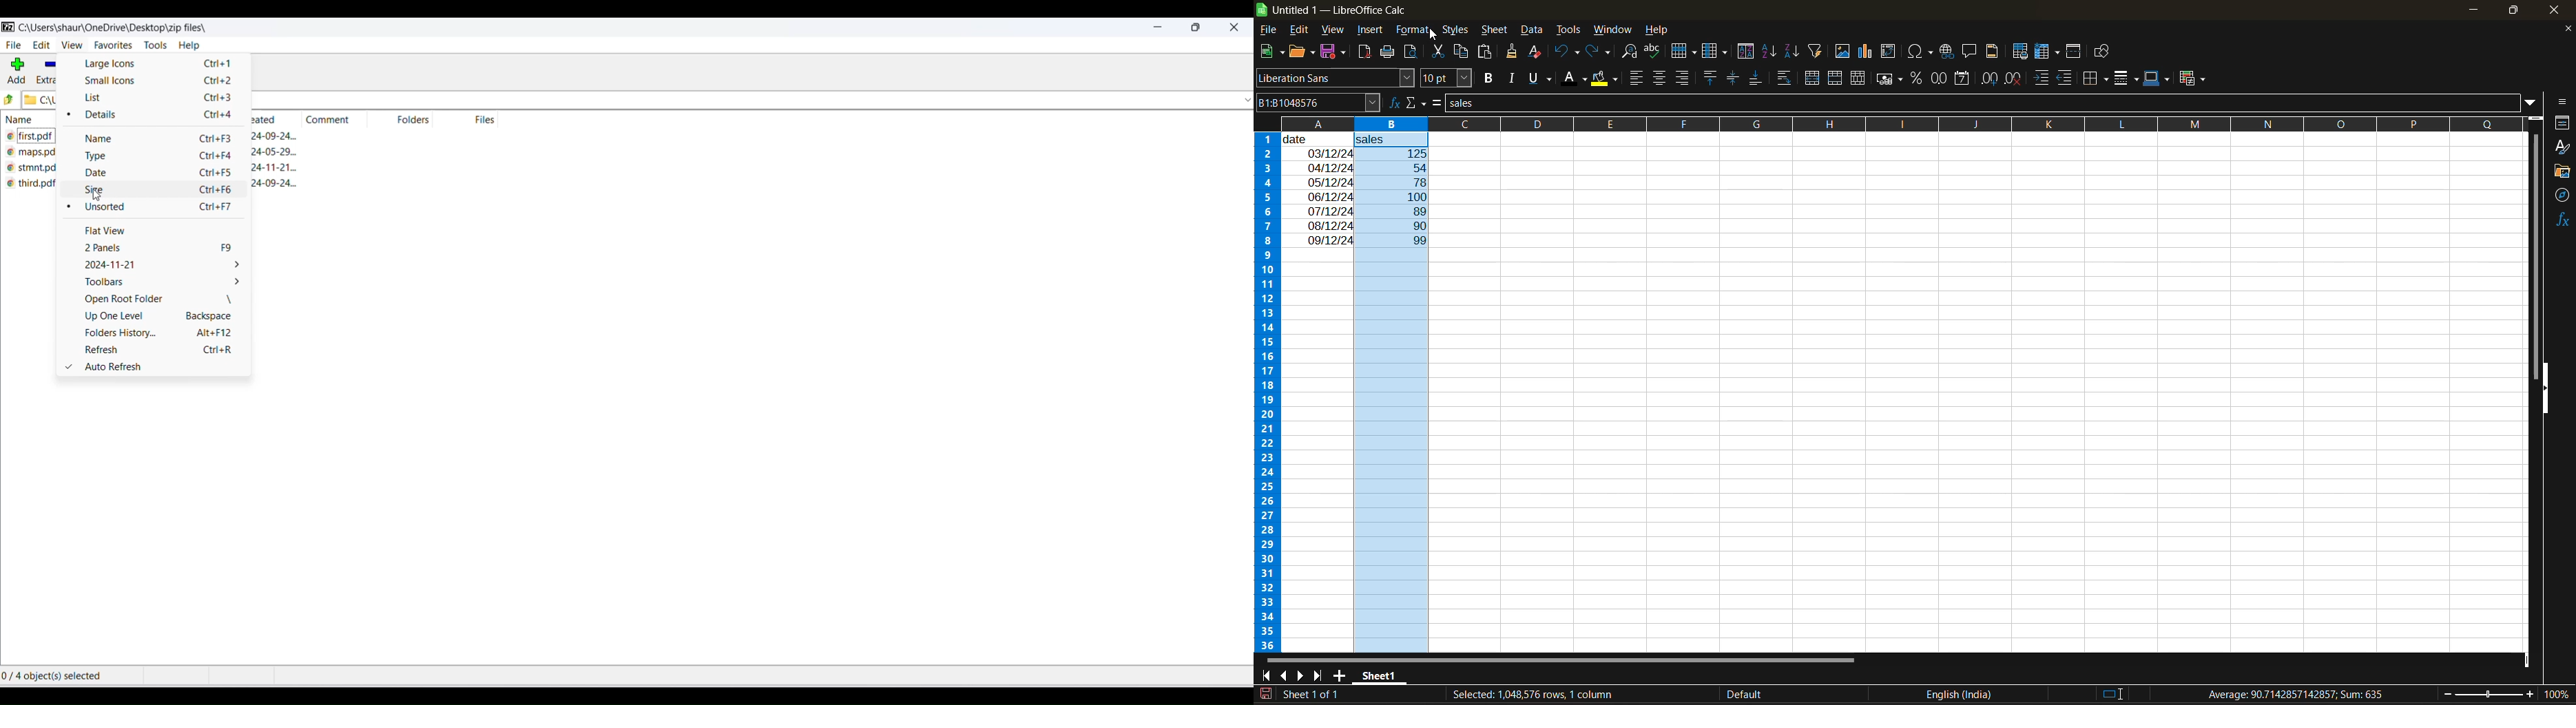  I want to click on gallery, so click(2562, 171).